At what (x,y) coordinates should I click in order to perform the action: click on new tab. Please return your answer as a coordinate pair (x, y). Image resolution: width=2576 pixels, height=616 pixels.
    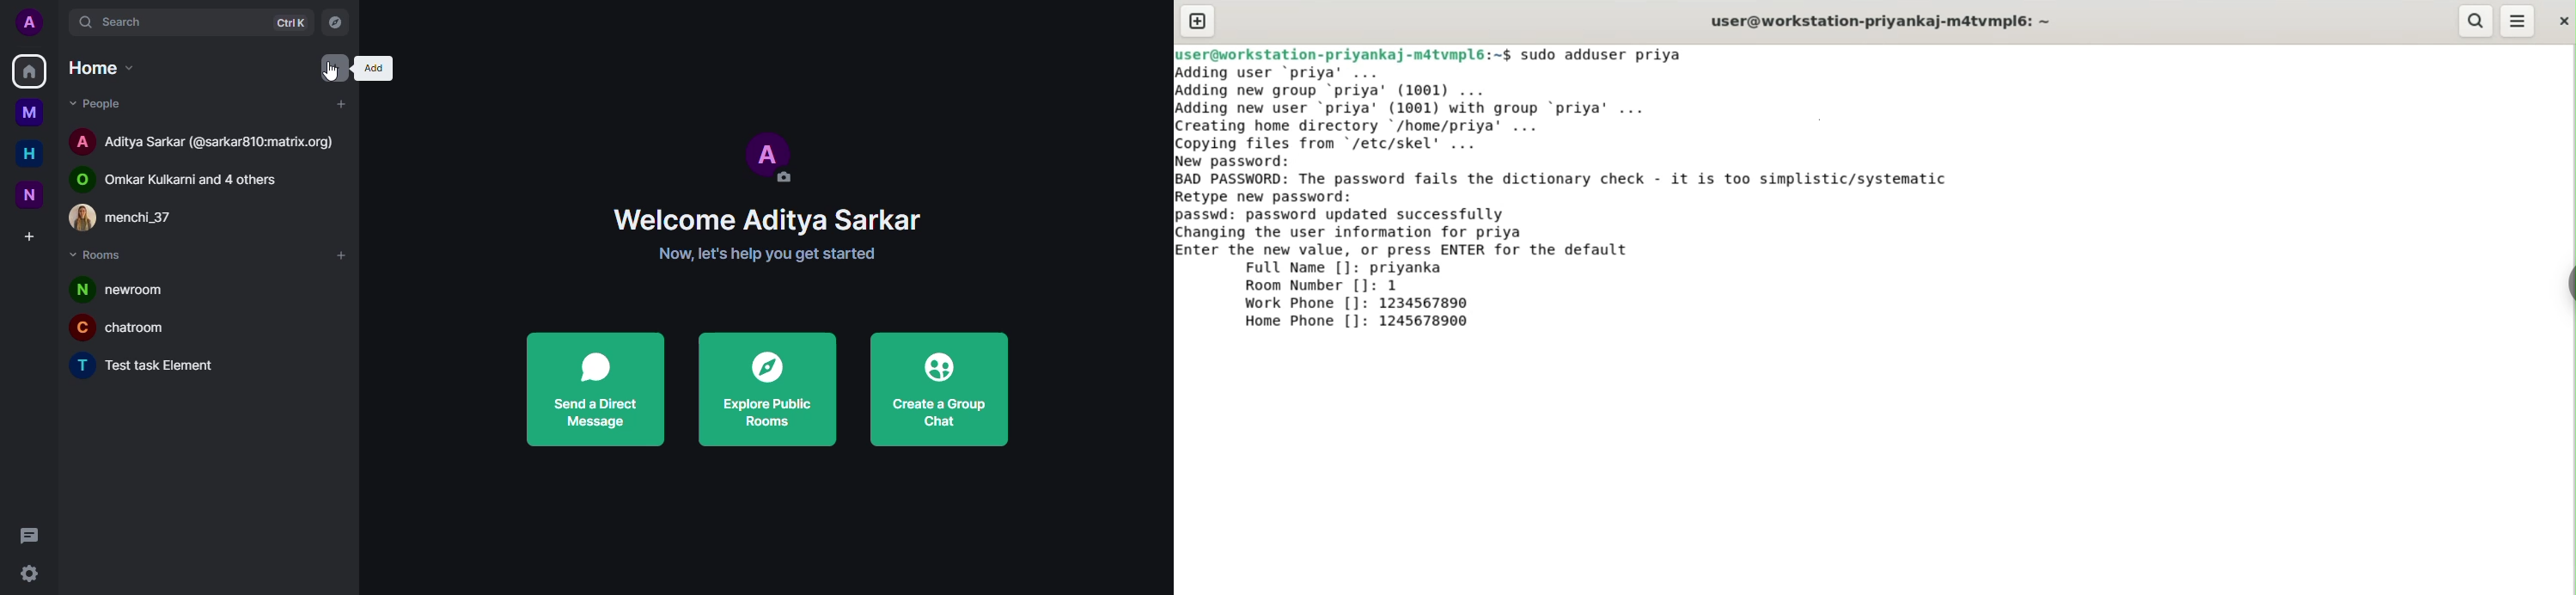
    Looking at the image, I should click on (1197, 21).